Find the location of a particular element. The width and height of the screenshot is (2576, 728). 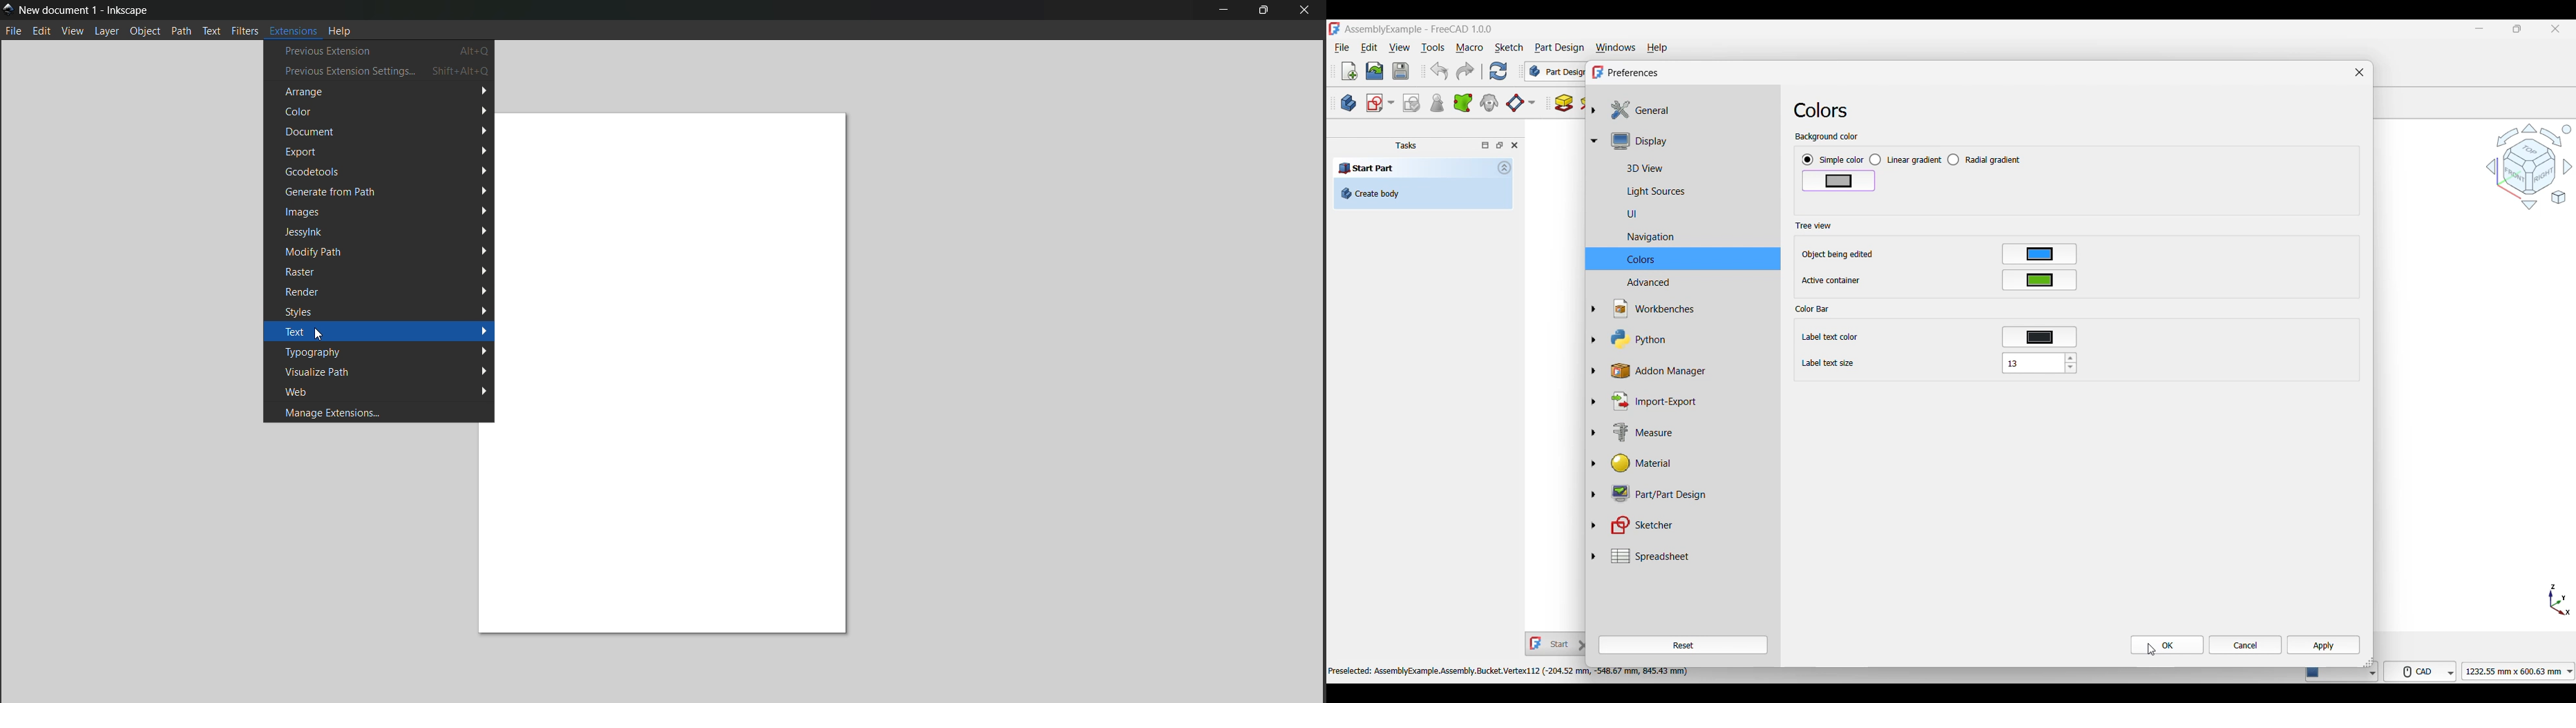

filters is located at coordinates (245, 30).